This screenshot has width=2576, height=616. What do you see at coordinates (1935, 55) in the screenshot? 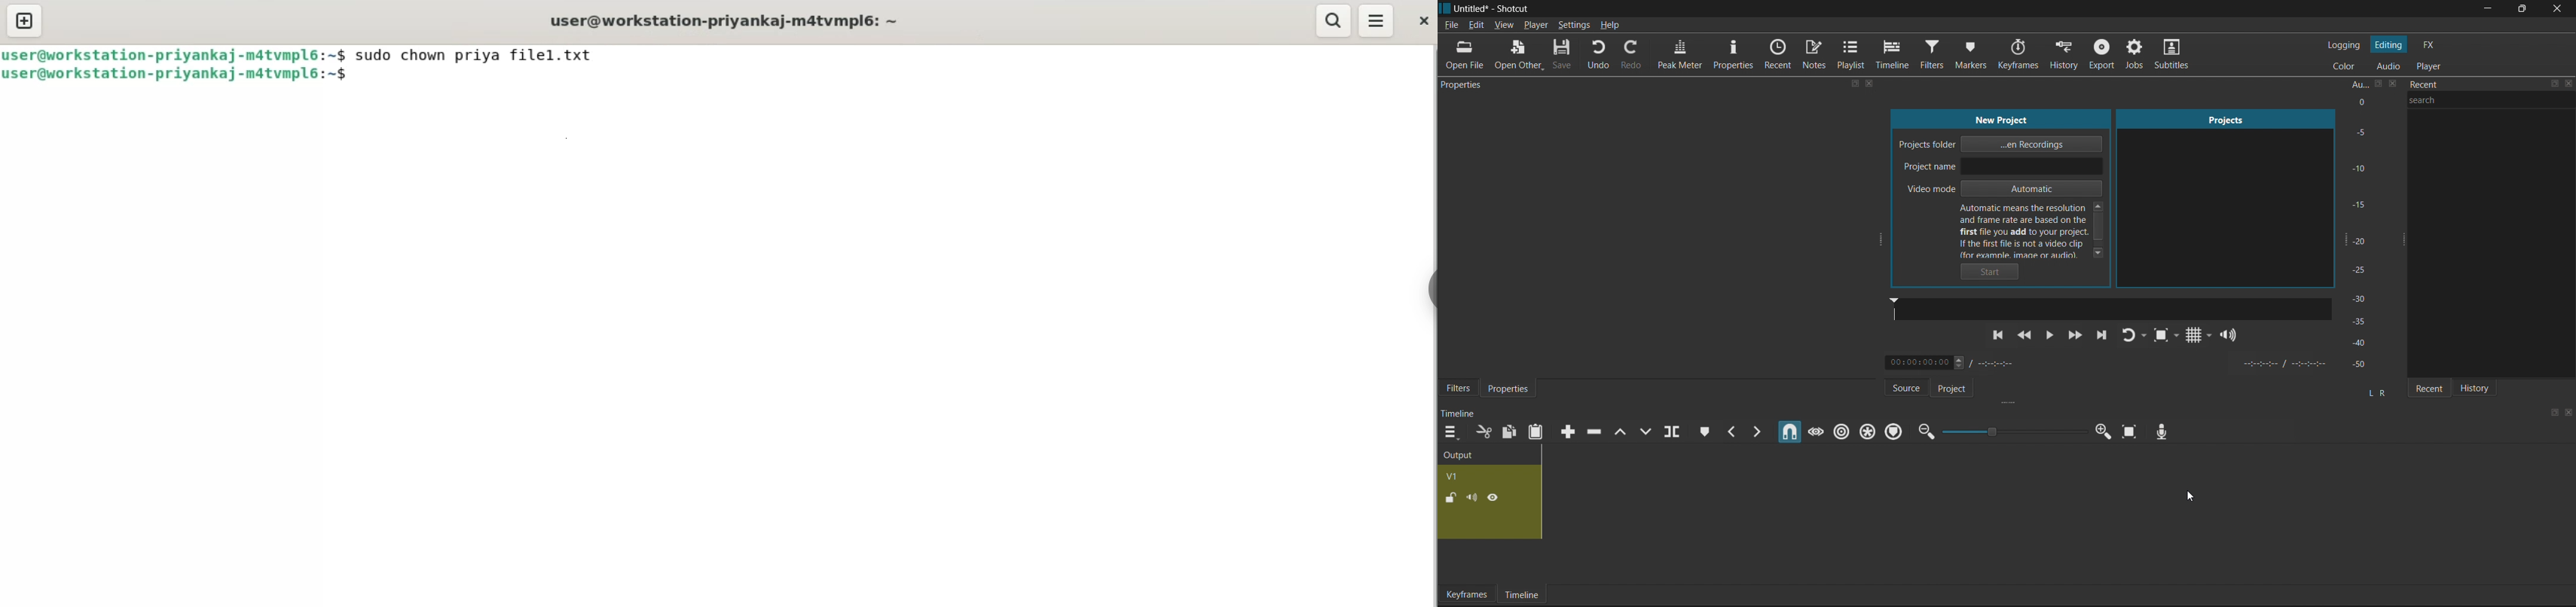
I see `Filters` at bounding box center [1935, 55].